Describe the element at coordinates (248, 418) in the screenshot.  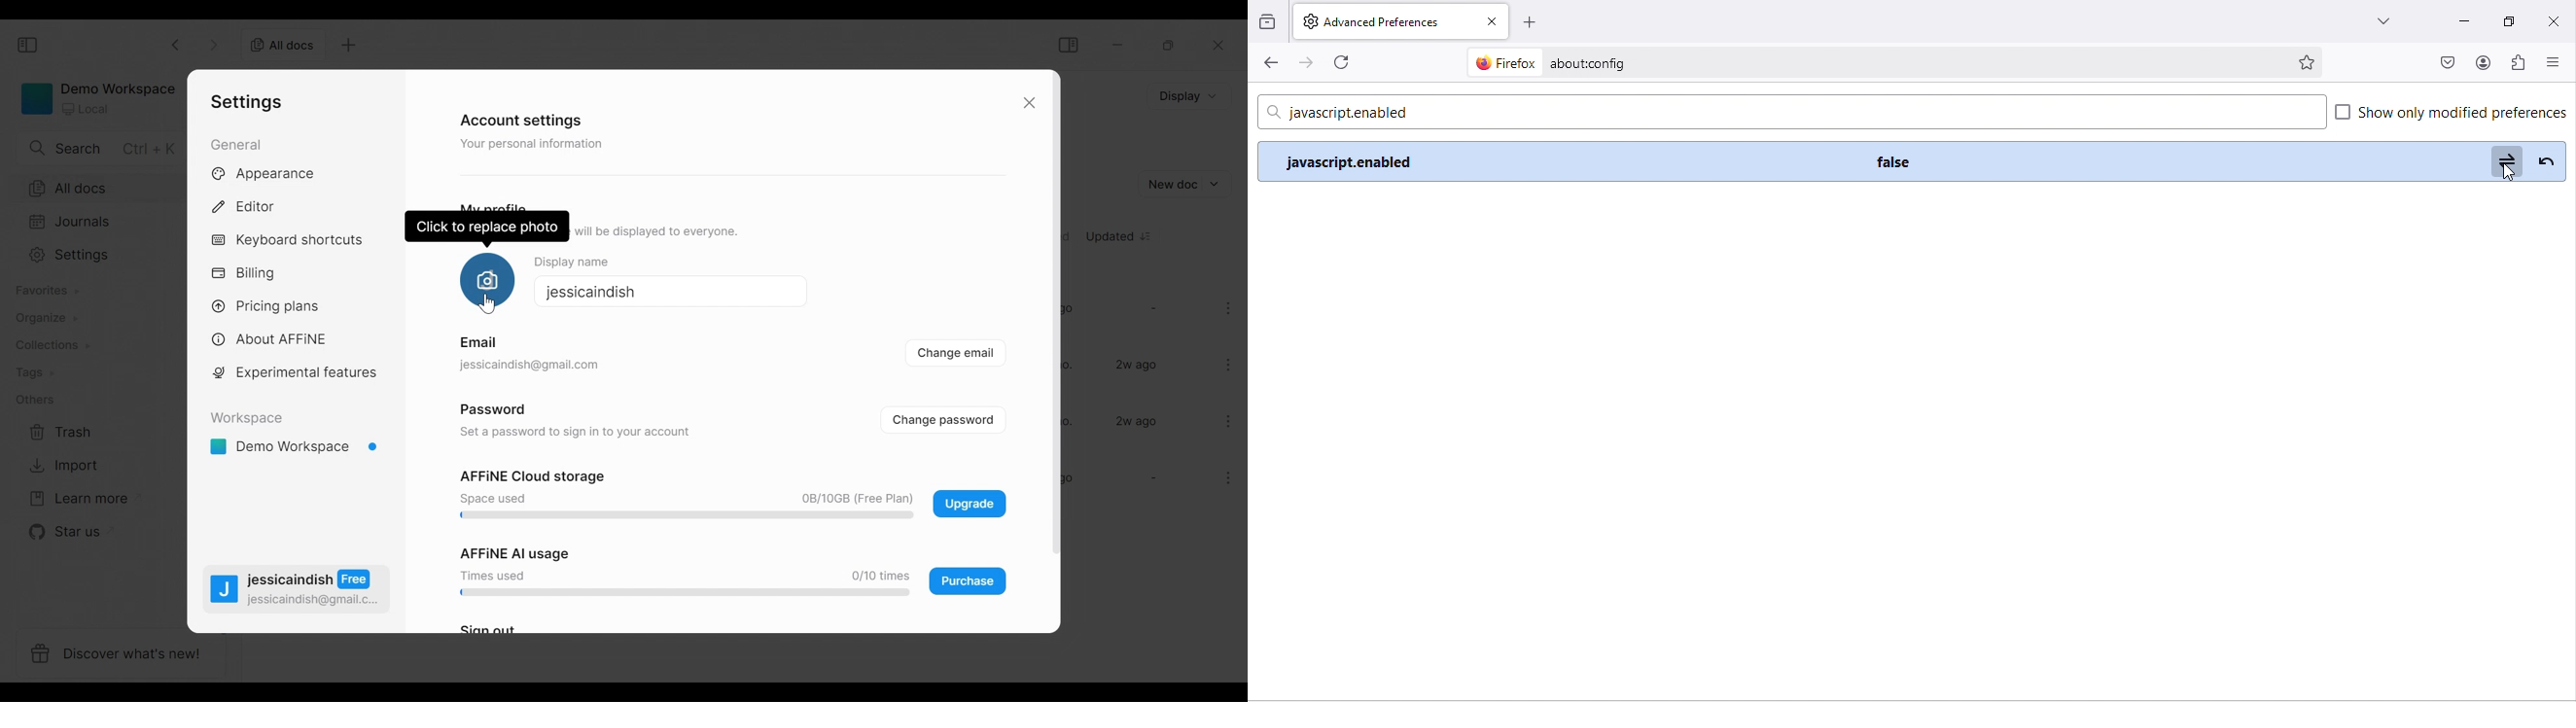
I see `Workspace` at that location.